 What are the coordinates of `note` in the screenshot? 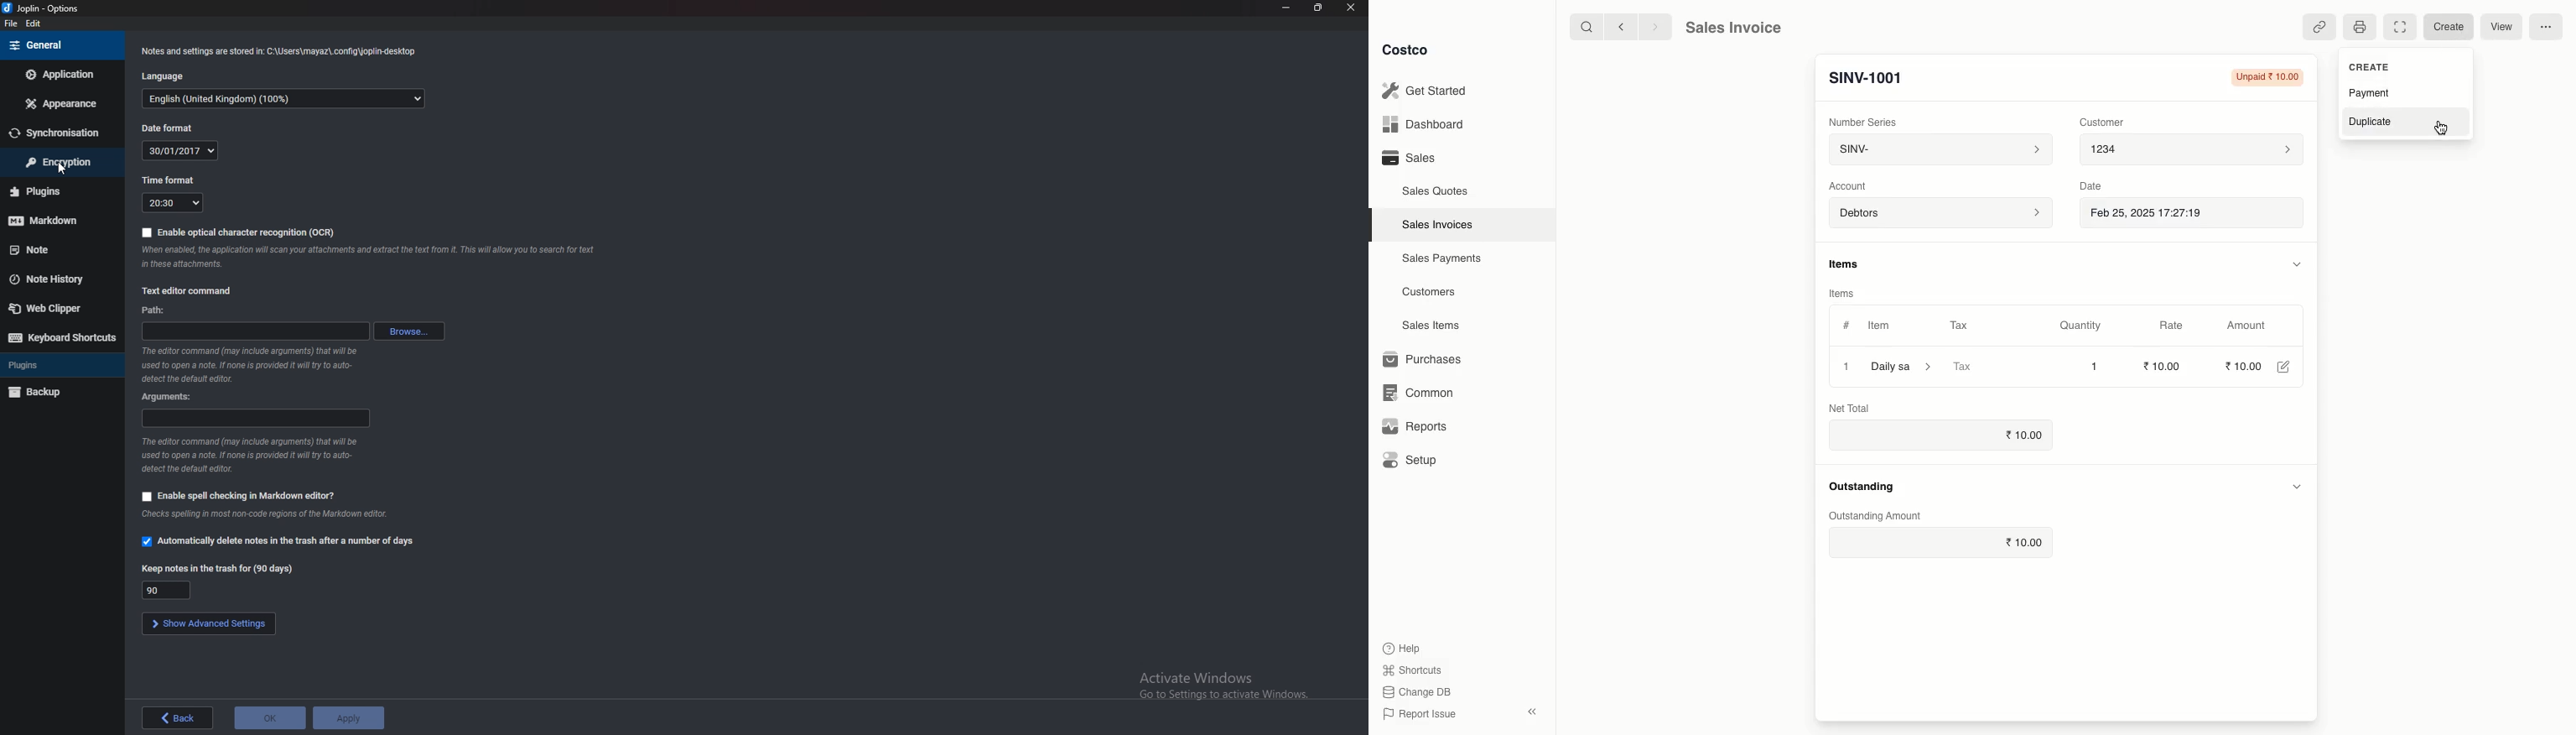 It's located at (57, 250).